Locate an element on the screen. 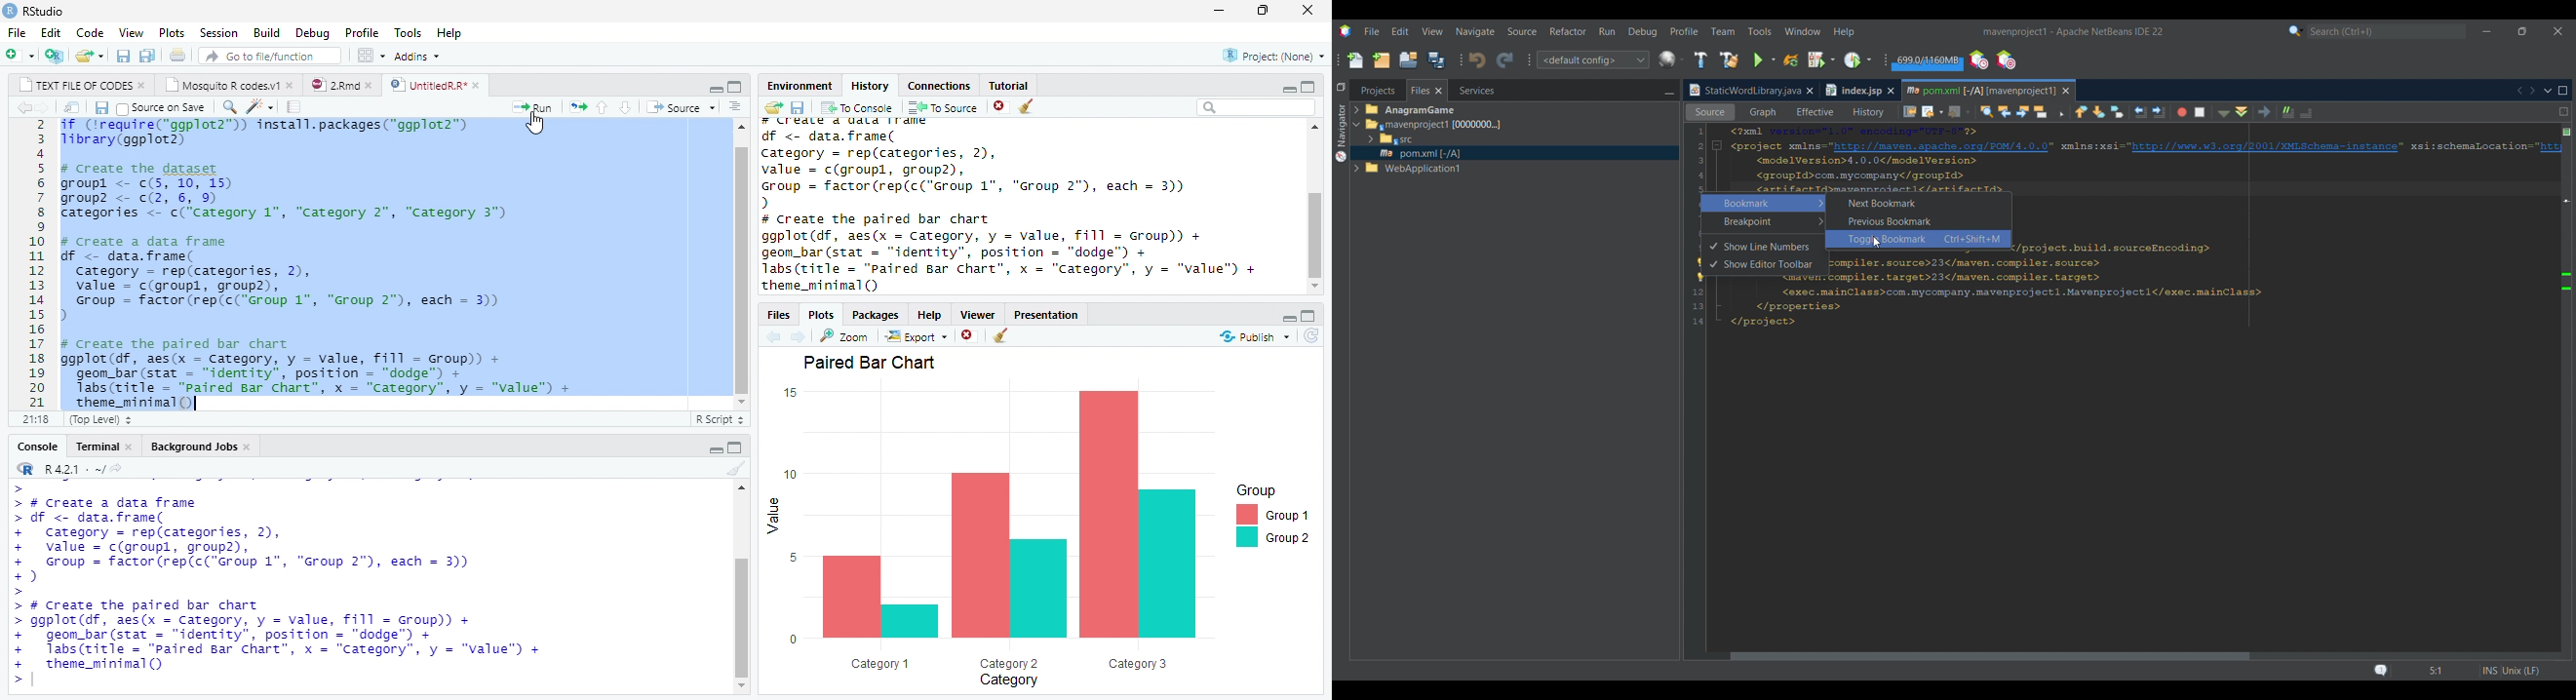 This screenshot has height=700, width=2576. go to next section is located at coordinates (626, 107).